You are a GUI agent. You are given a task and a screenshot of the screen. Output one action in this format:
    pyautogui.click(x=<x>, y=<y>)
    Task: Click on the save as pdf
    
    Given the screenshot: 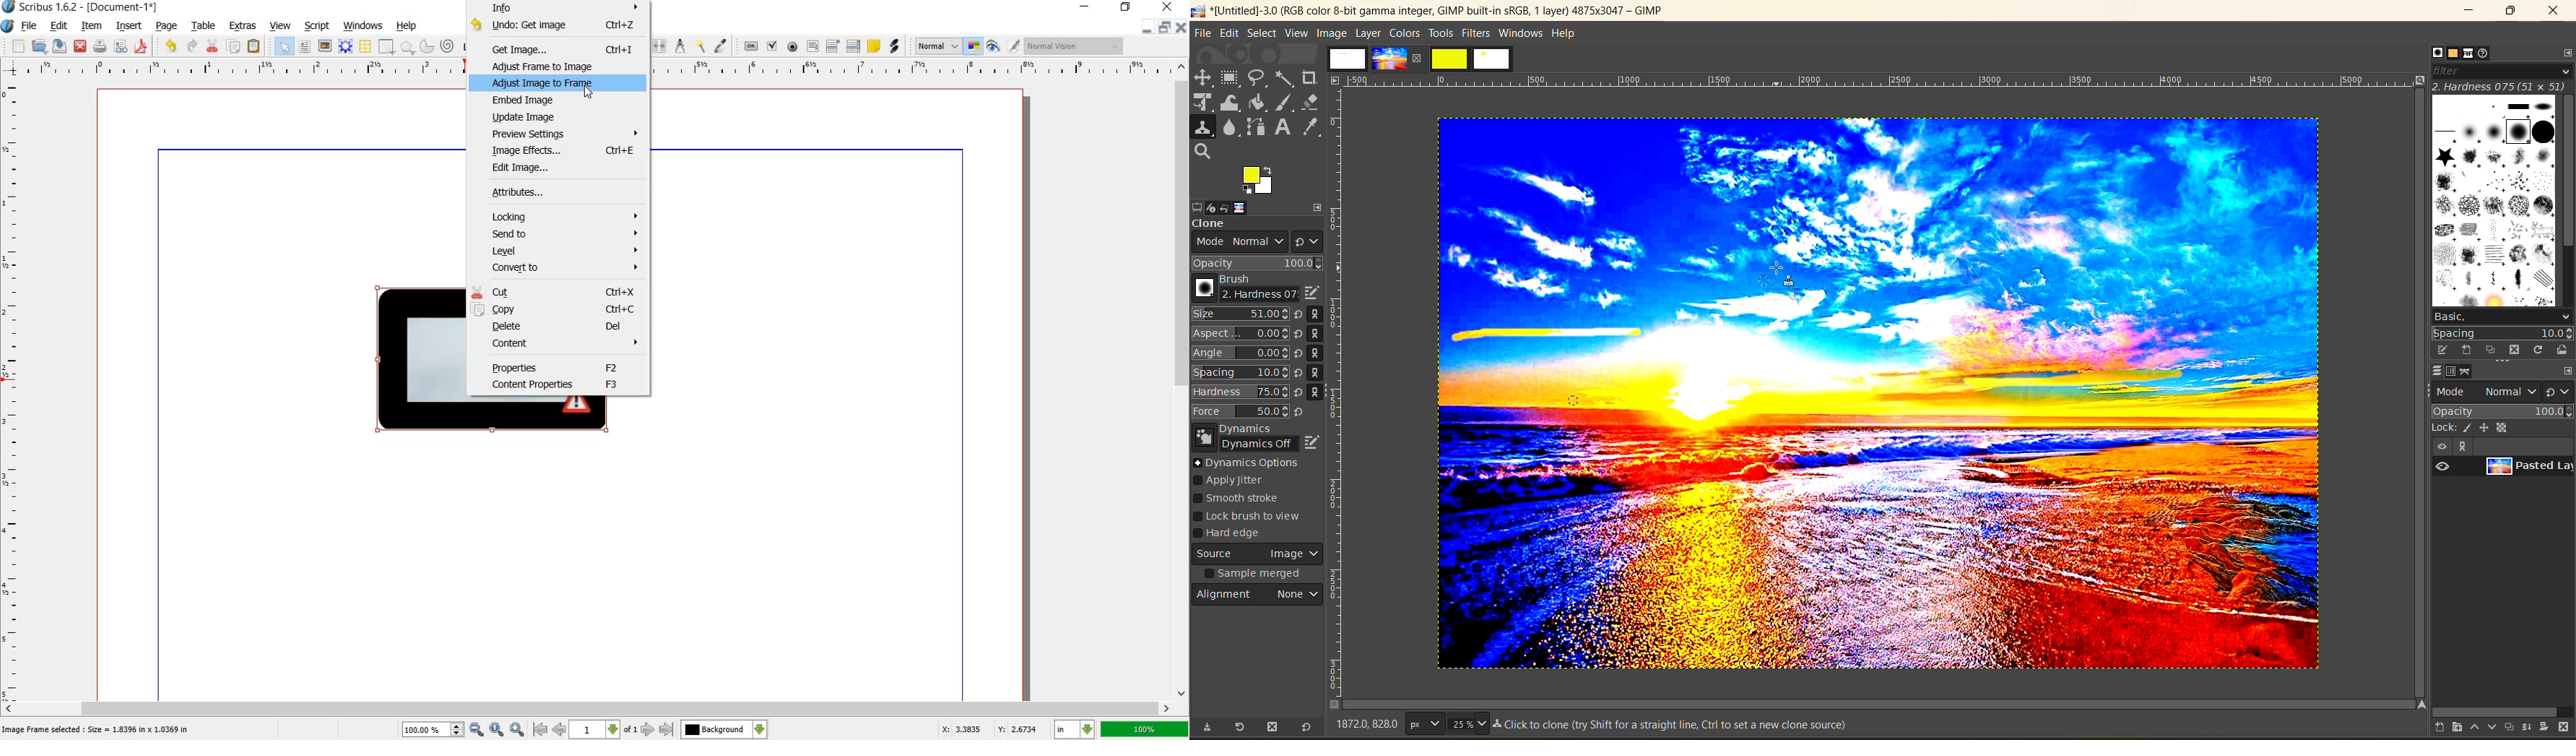 What is the action you would take?
    pyautogui.click(x=142, y=47)
    